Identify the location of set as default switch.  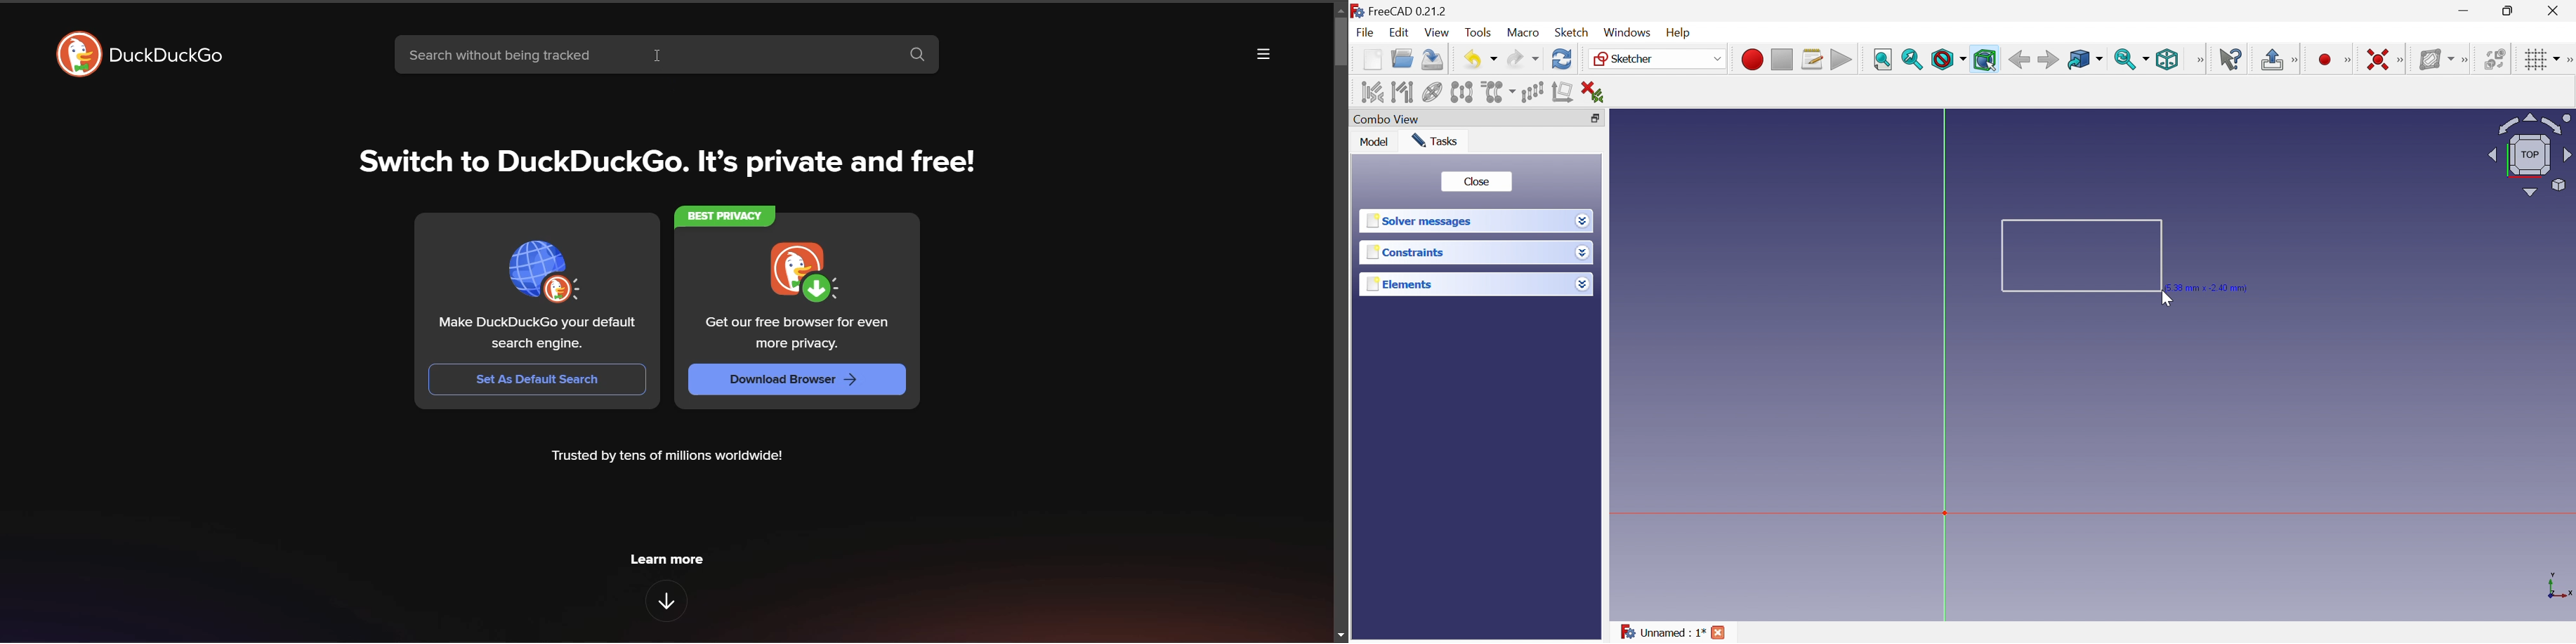
(537, 379).